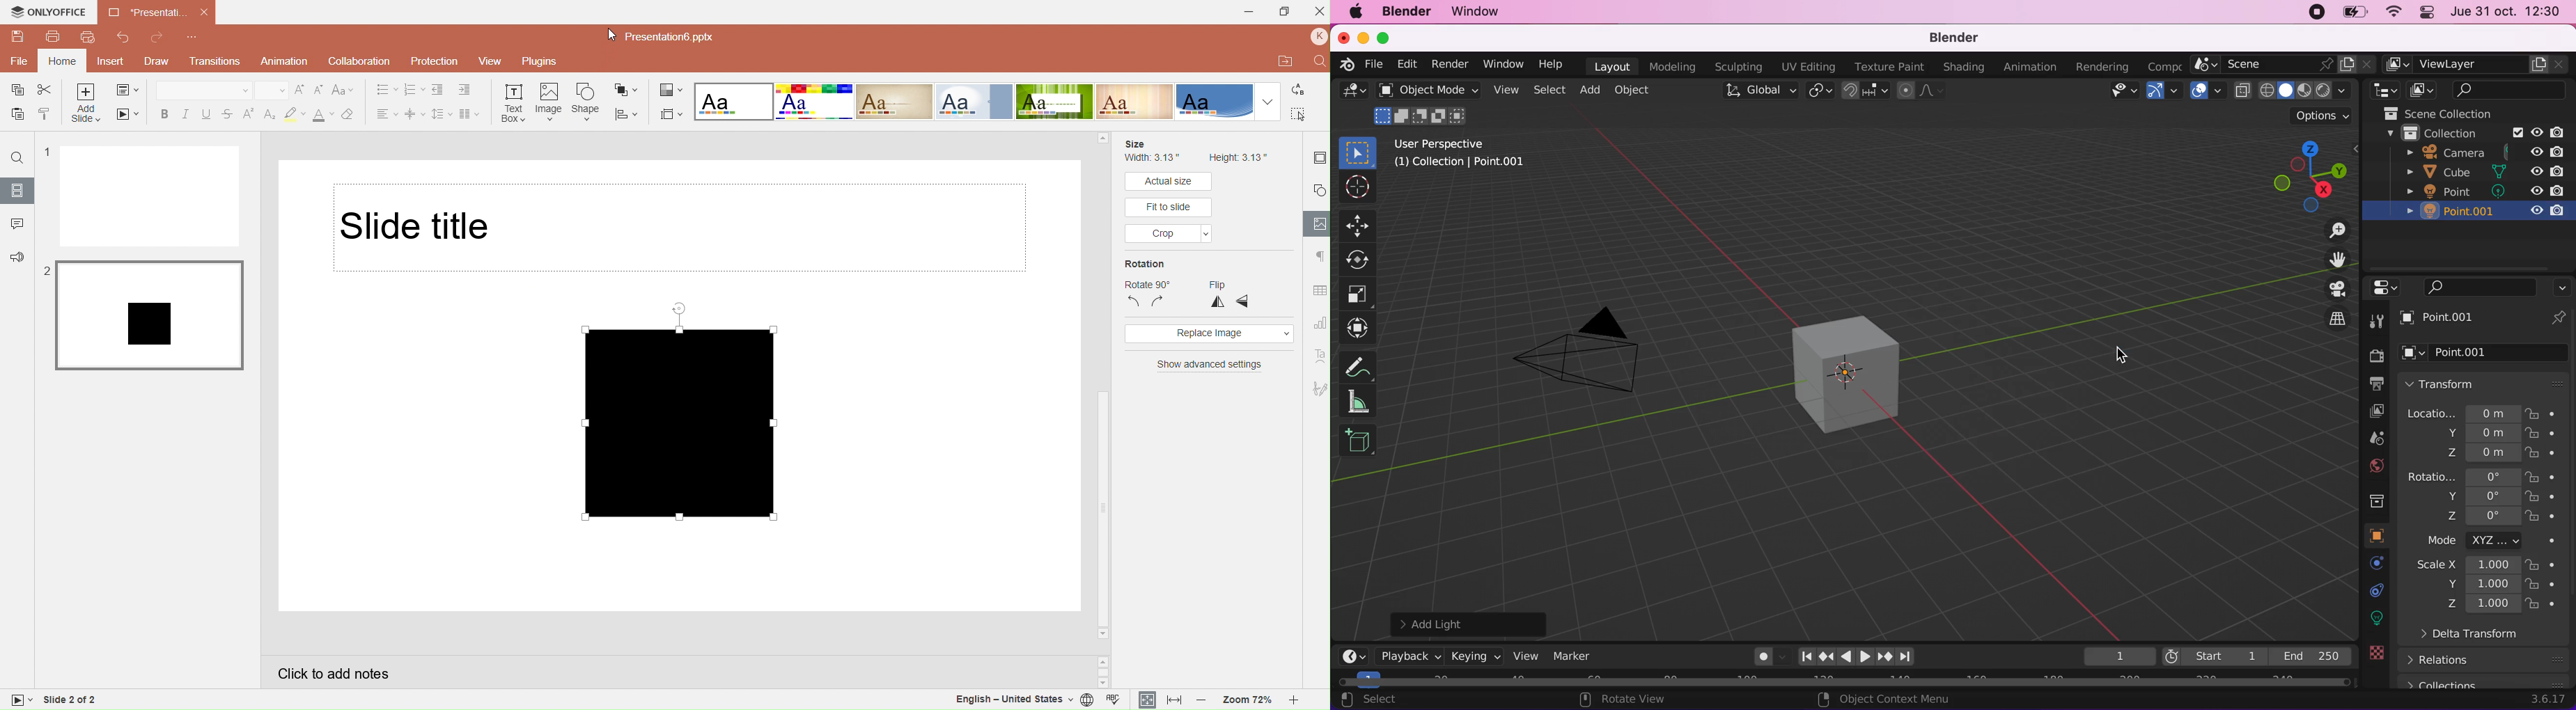 The width and height of the screenshot is (2576, 728). I want to click on Only office, so click(47, 13).